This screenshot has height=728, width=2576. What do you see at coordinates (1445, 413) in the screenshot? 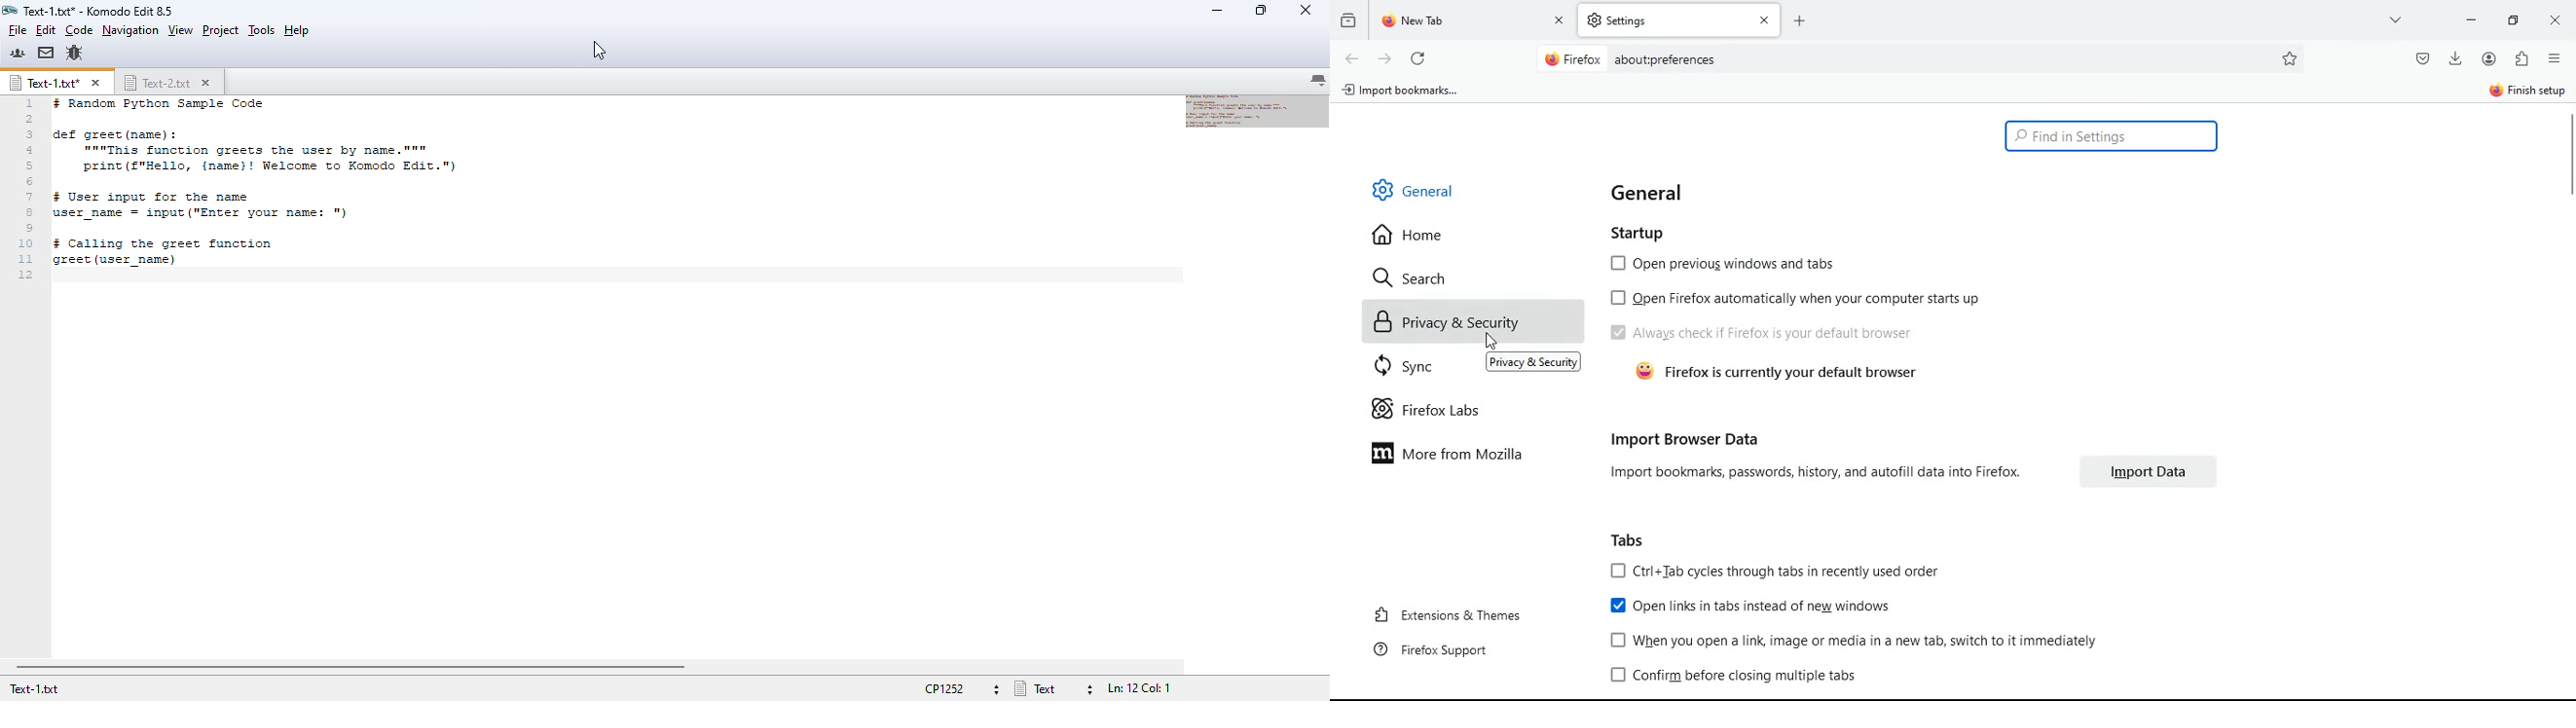
I see `firefox labs` at bounding box center [1445, 413].